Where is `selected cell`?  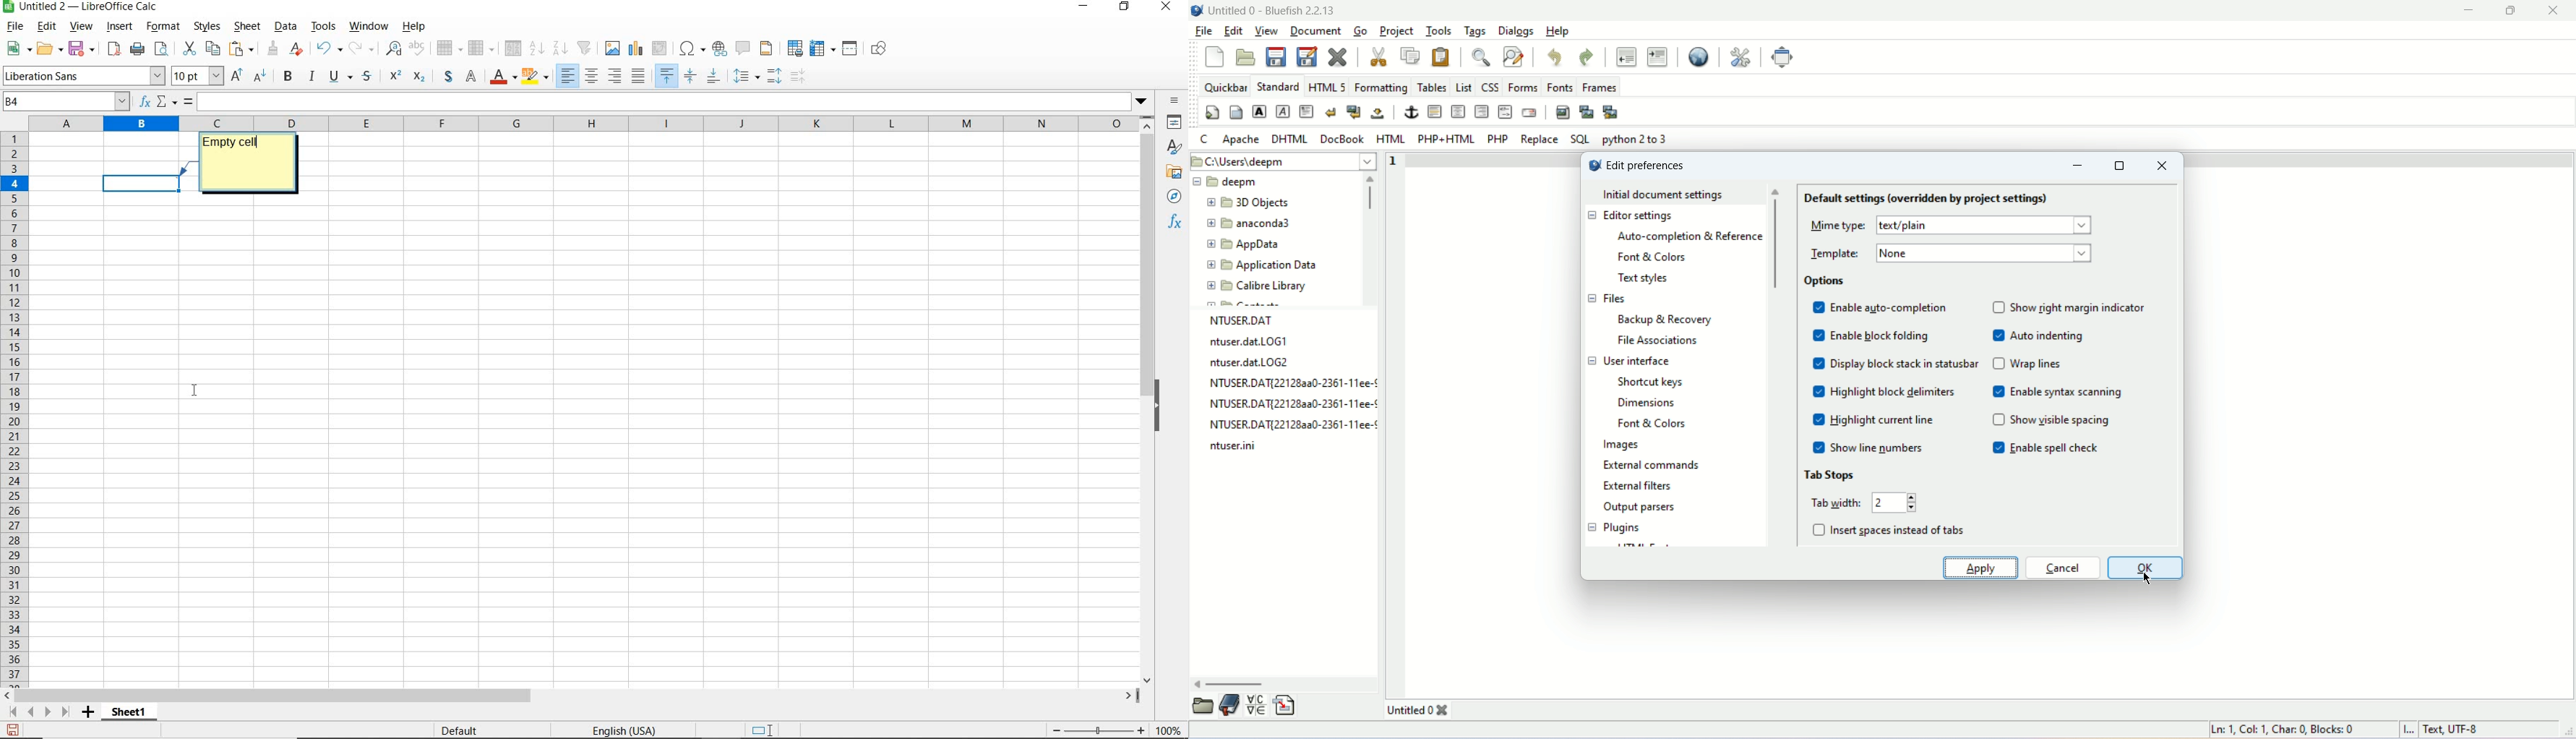
selected cell is located at coordinates (142, 184).